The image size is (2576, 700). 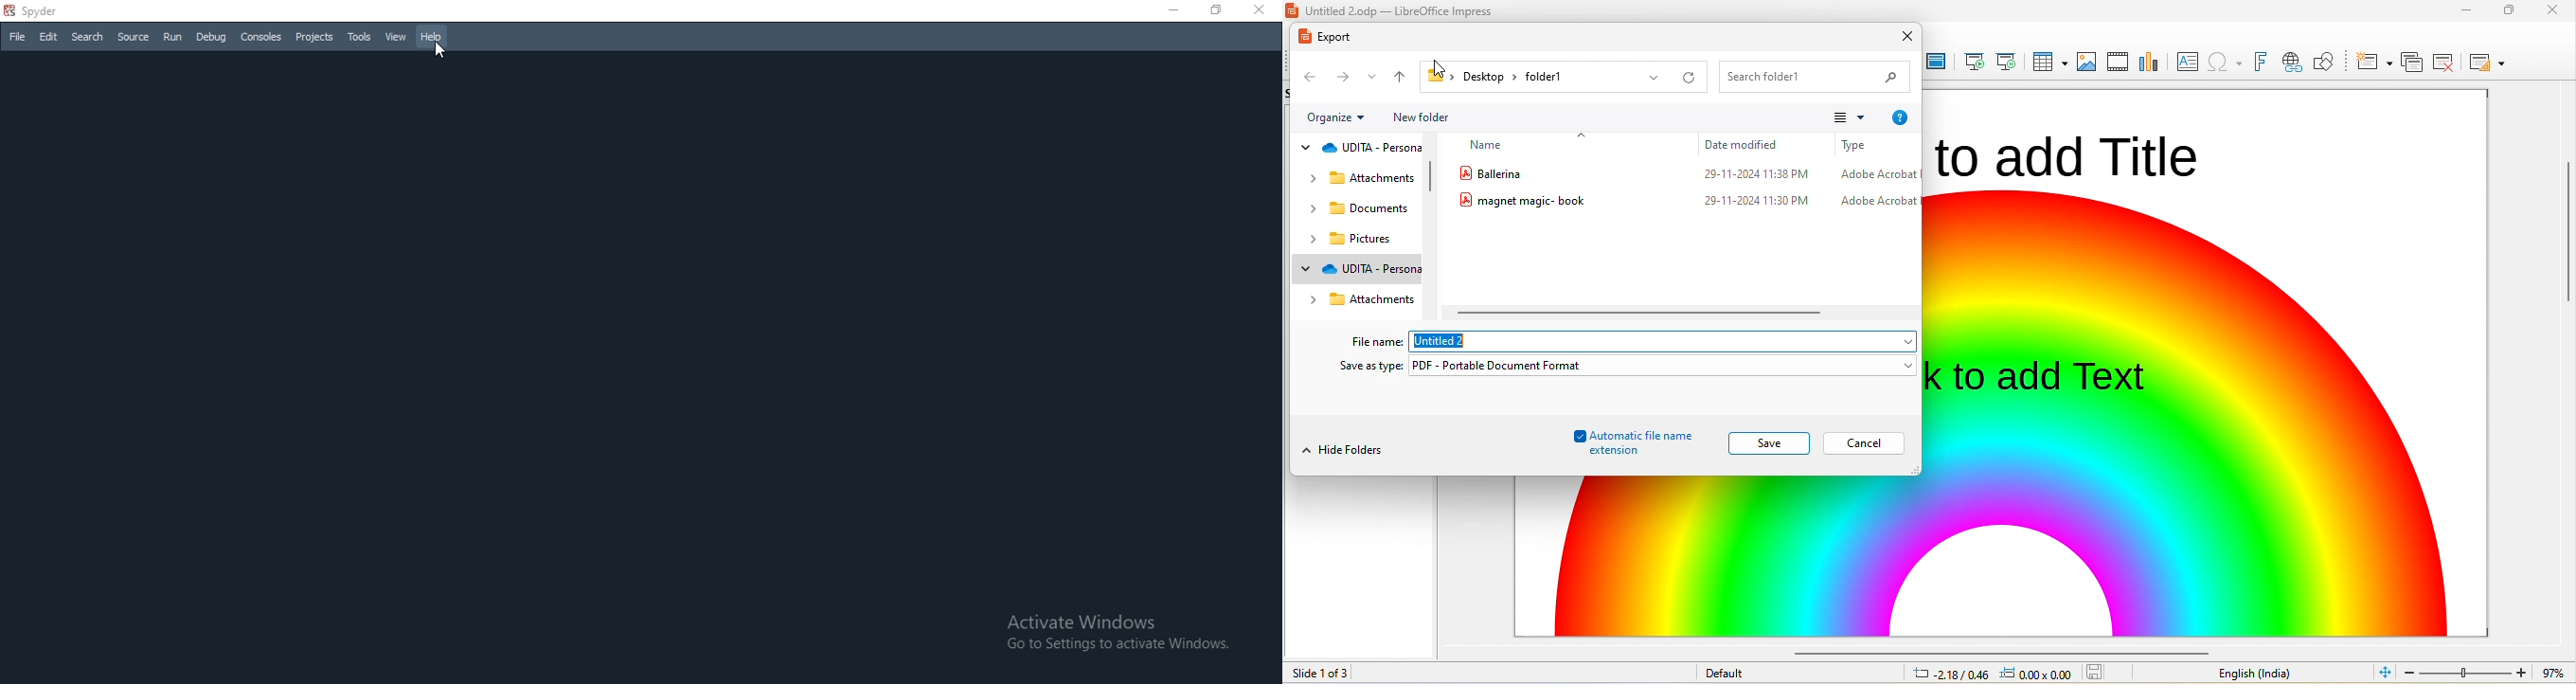 What do you see at coordinates (1904, 364) in the screenshot?
I see `drop down` at bounding box center [1904, 364].